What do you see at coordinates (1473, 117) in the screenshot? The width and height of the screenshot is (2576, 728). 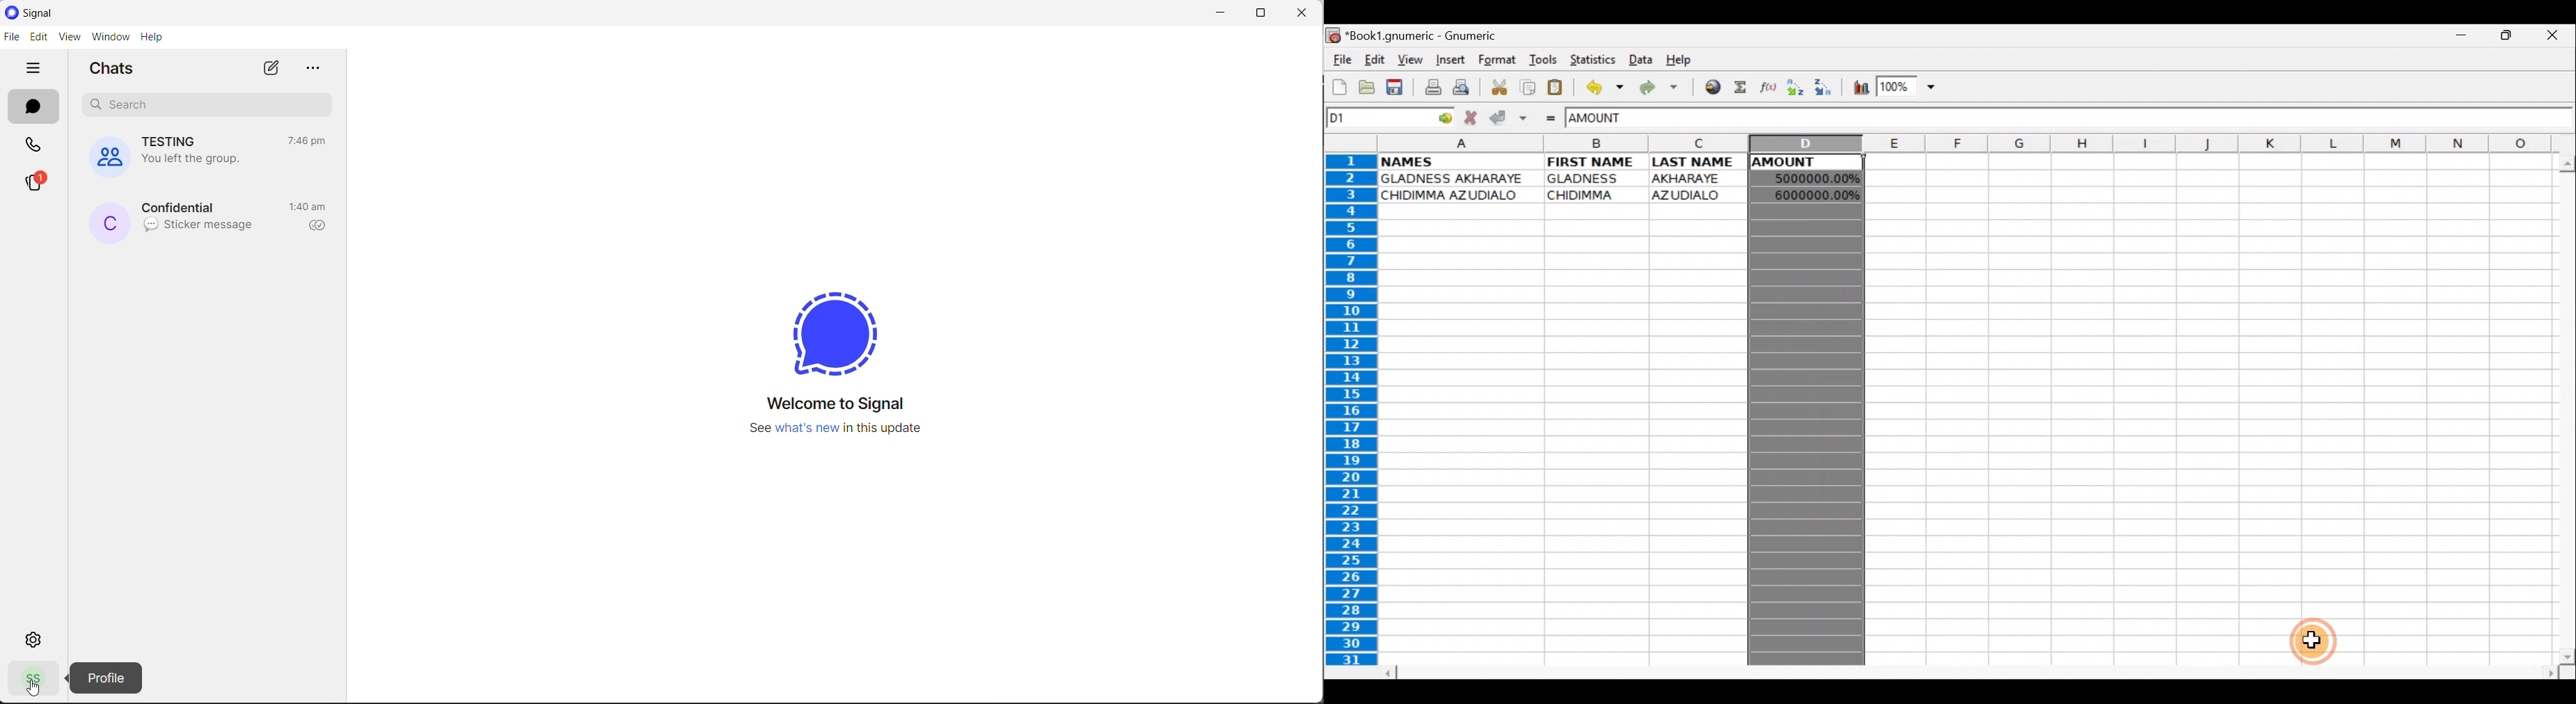 I see `Cancel change` at bounding box center [1473, 117].